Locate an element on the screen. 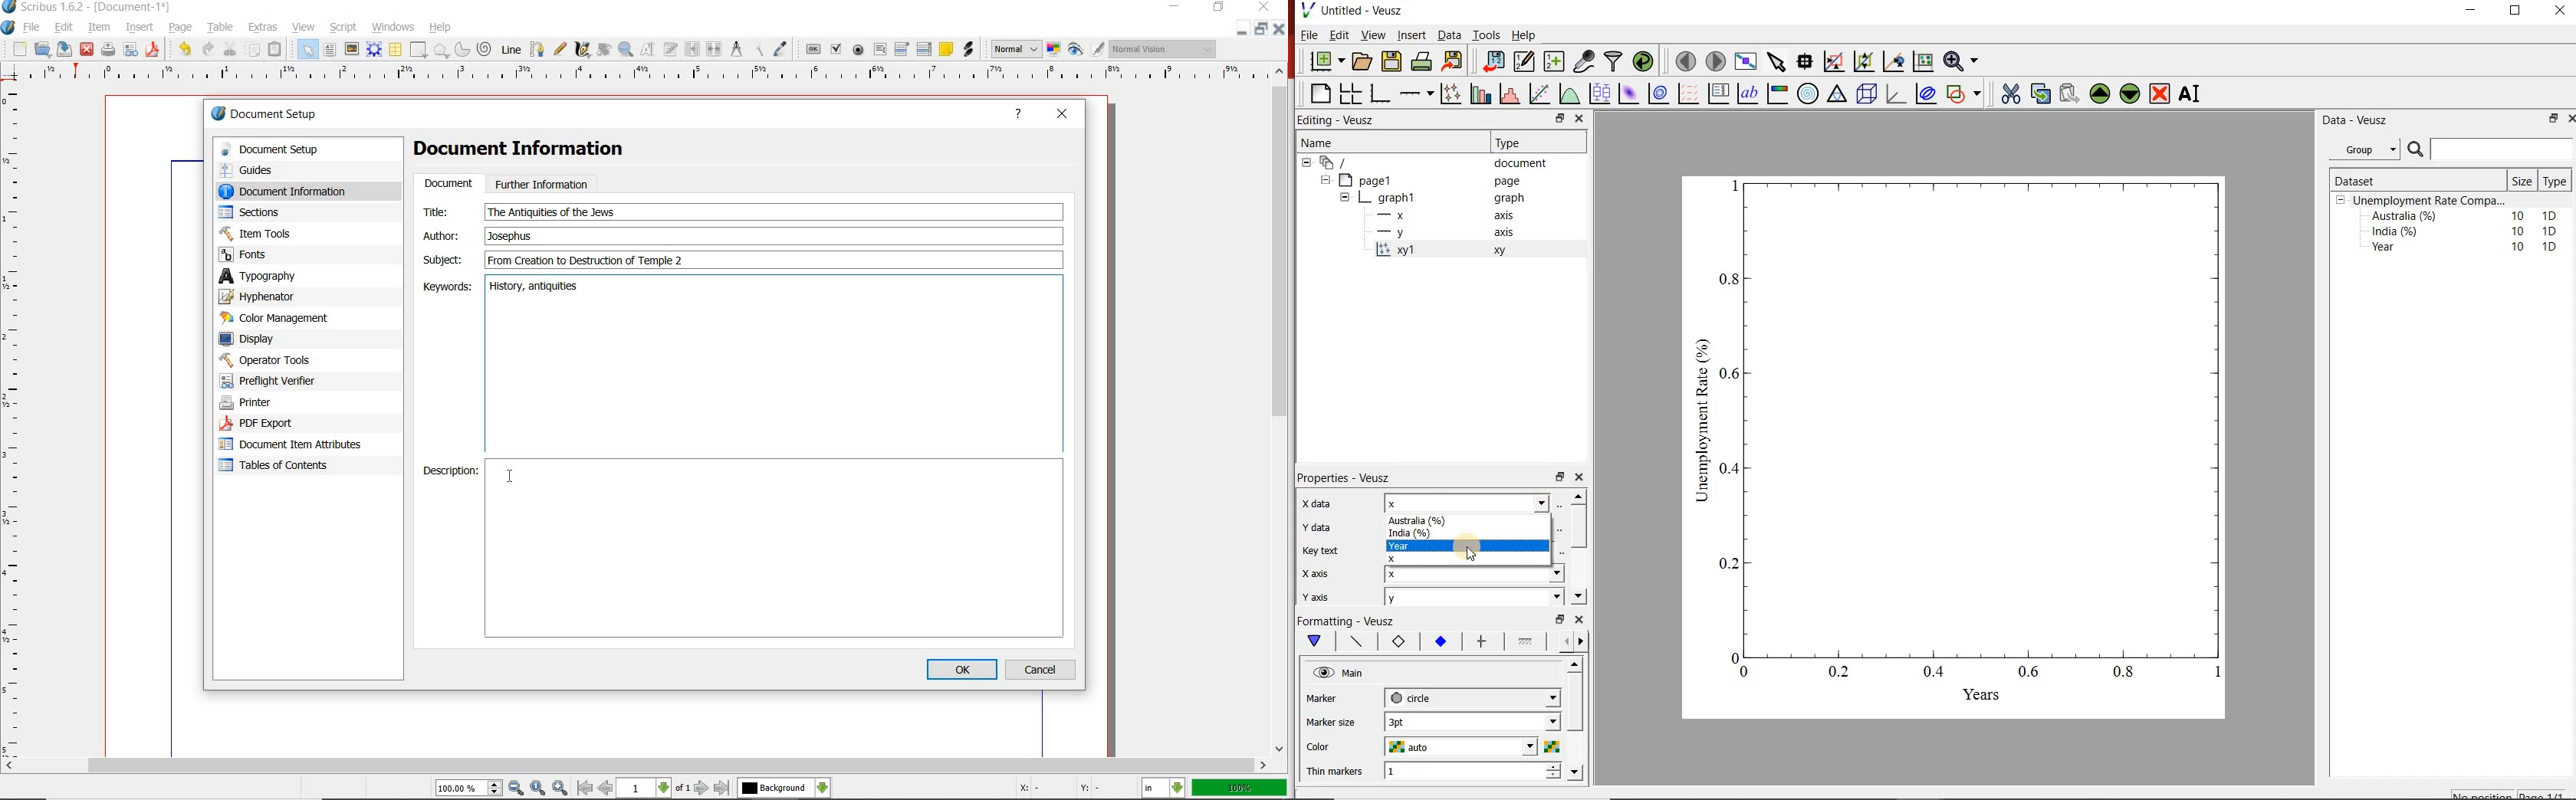 The image size is (2576, 812). move the widgets up is located at coordinates (2100, 93).